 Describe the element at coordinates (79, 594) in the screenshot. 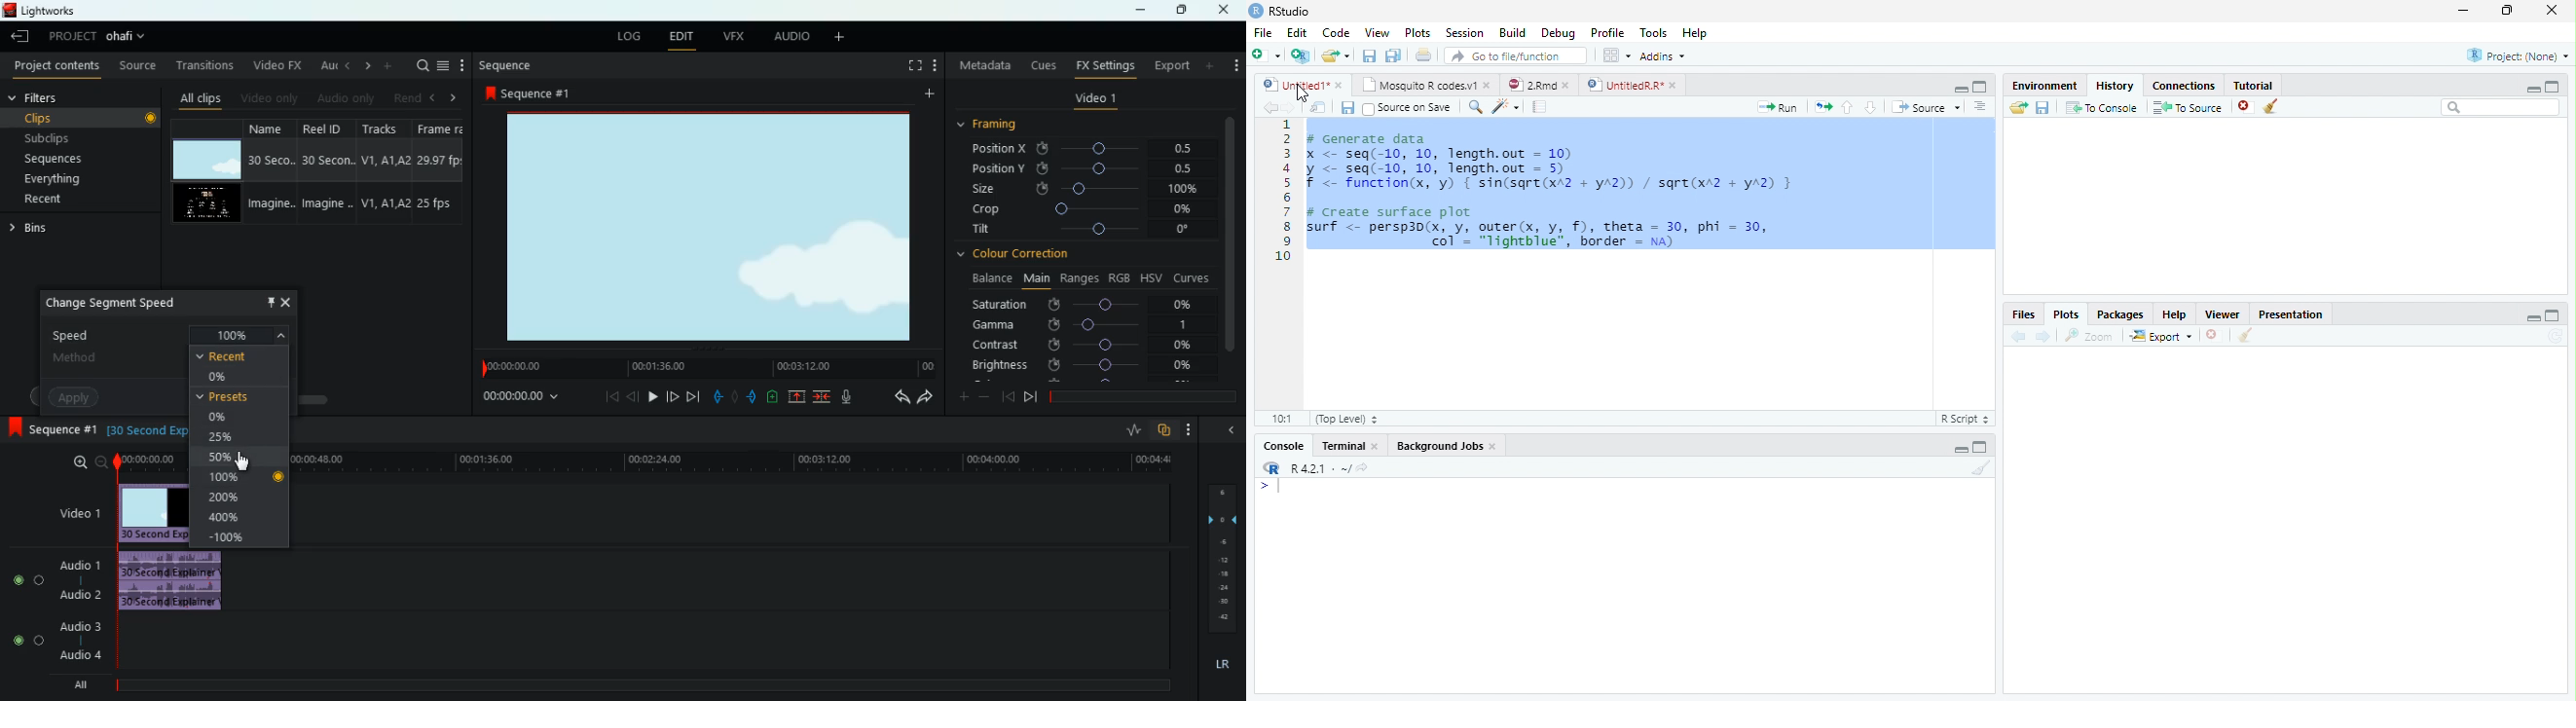

I see `audio 2` at that location.